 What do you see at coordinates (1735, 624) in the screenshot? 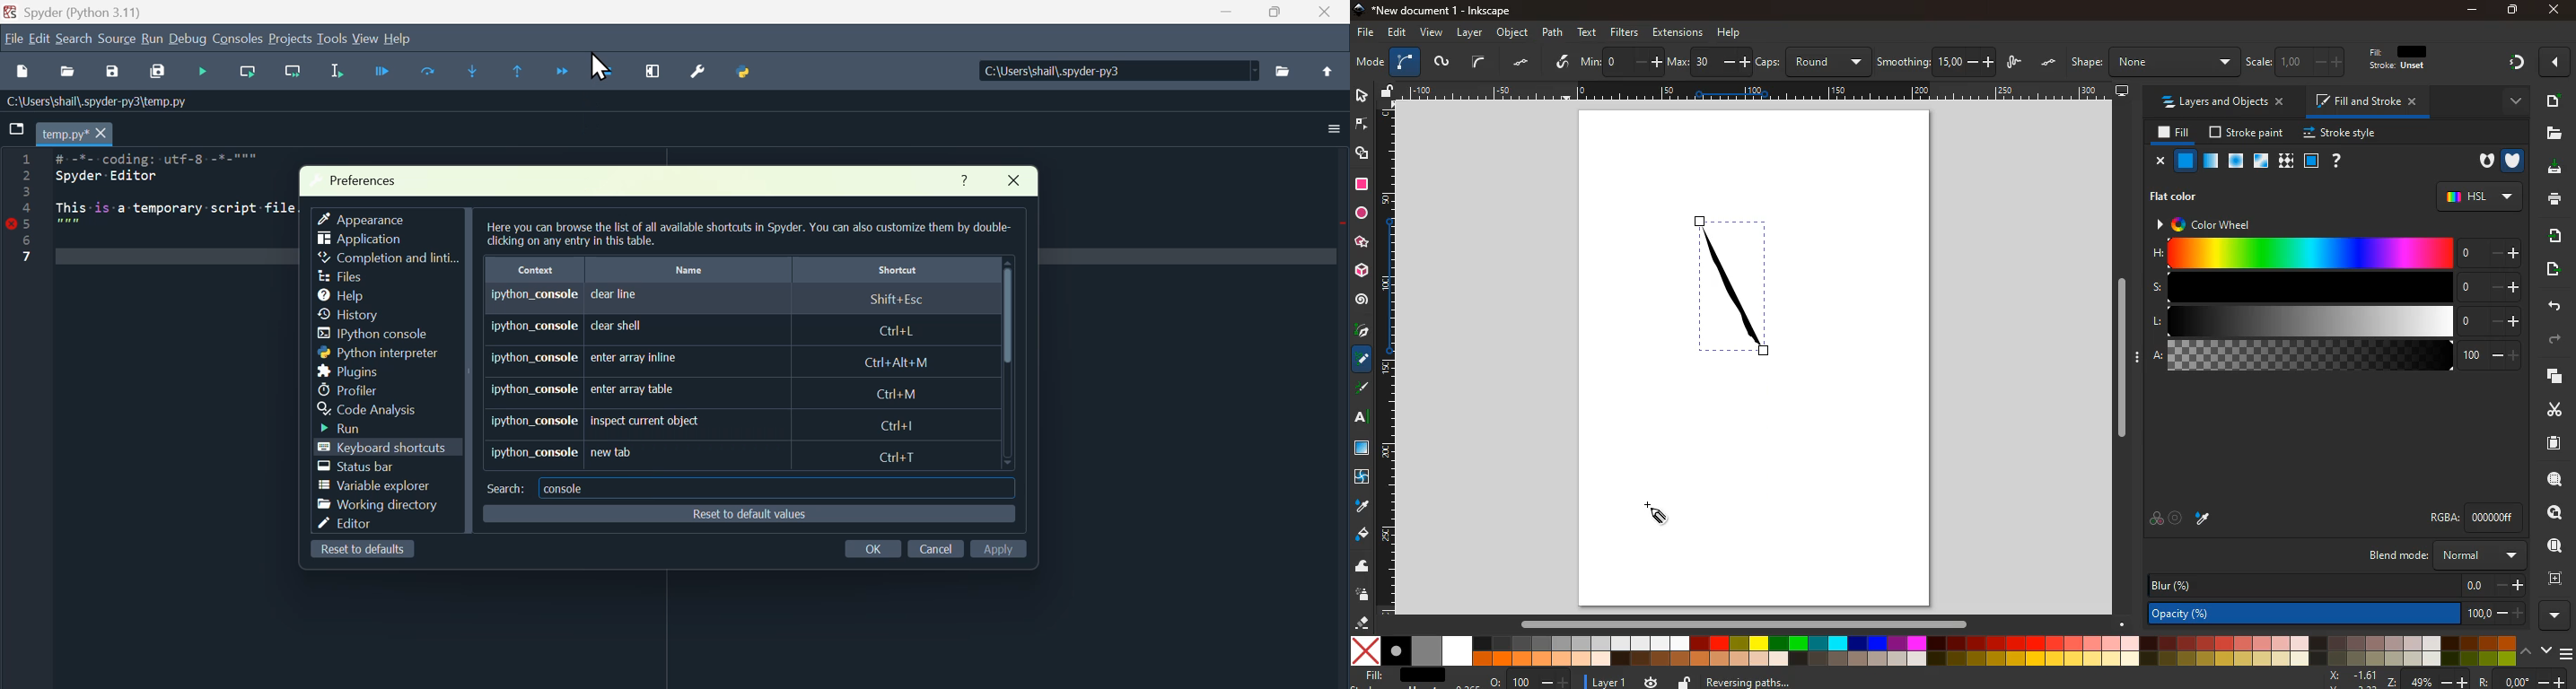
I see `Horizontal scroll bar` at bounding box center [1735, 624].